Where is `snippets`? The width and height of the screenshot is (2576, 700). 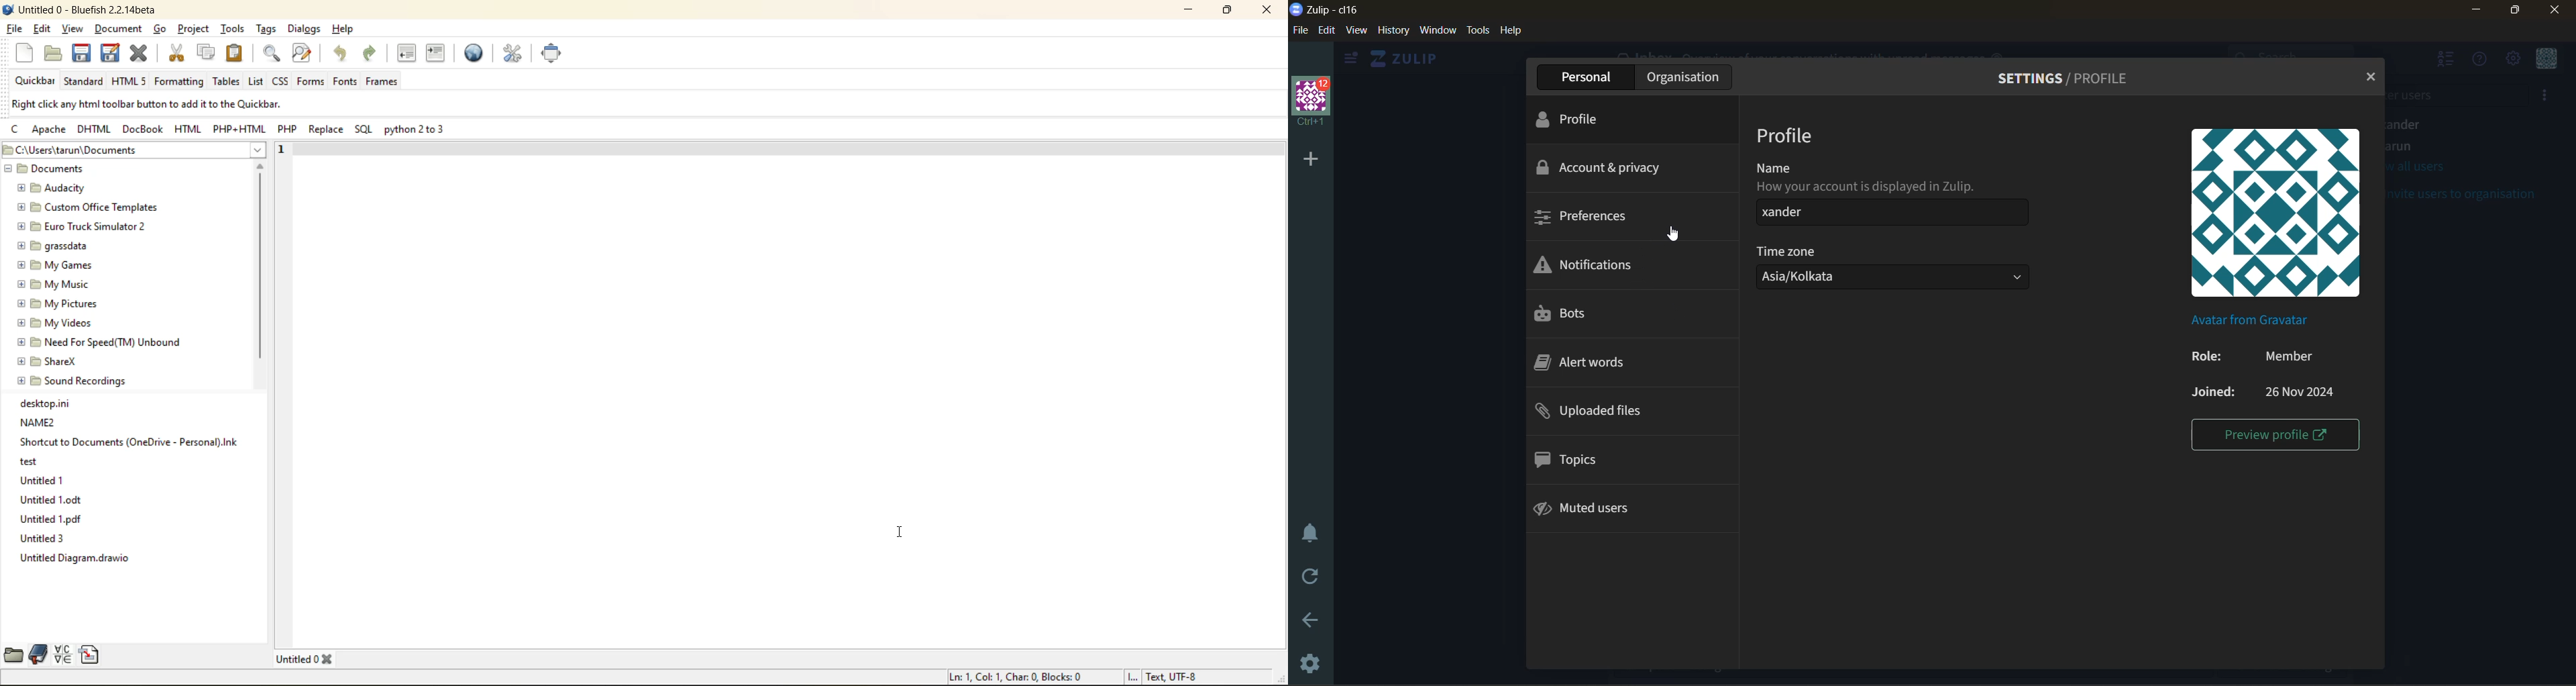
snippets is located at coordinates (89, 654).